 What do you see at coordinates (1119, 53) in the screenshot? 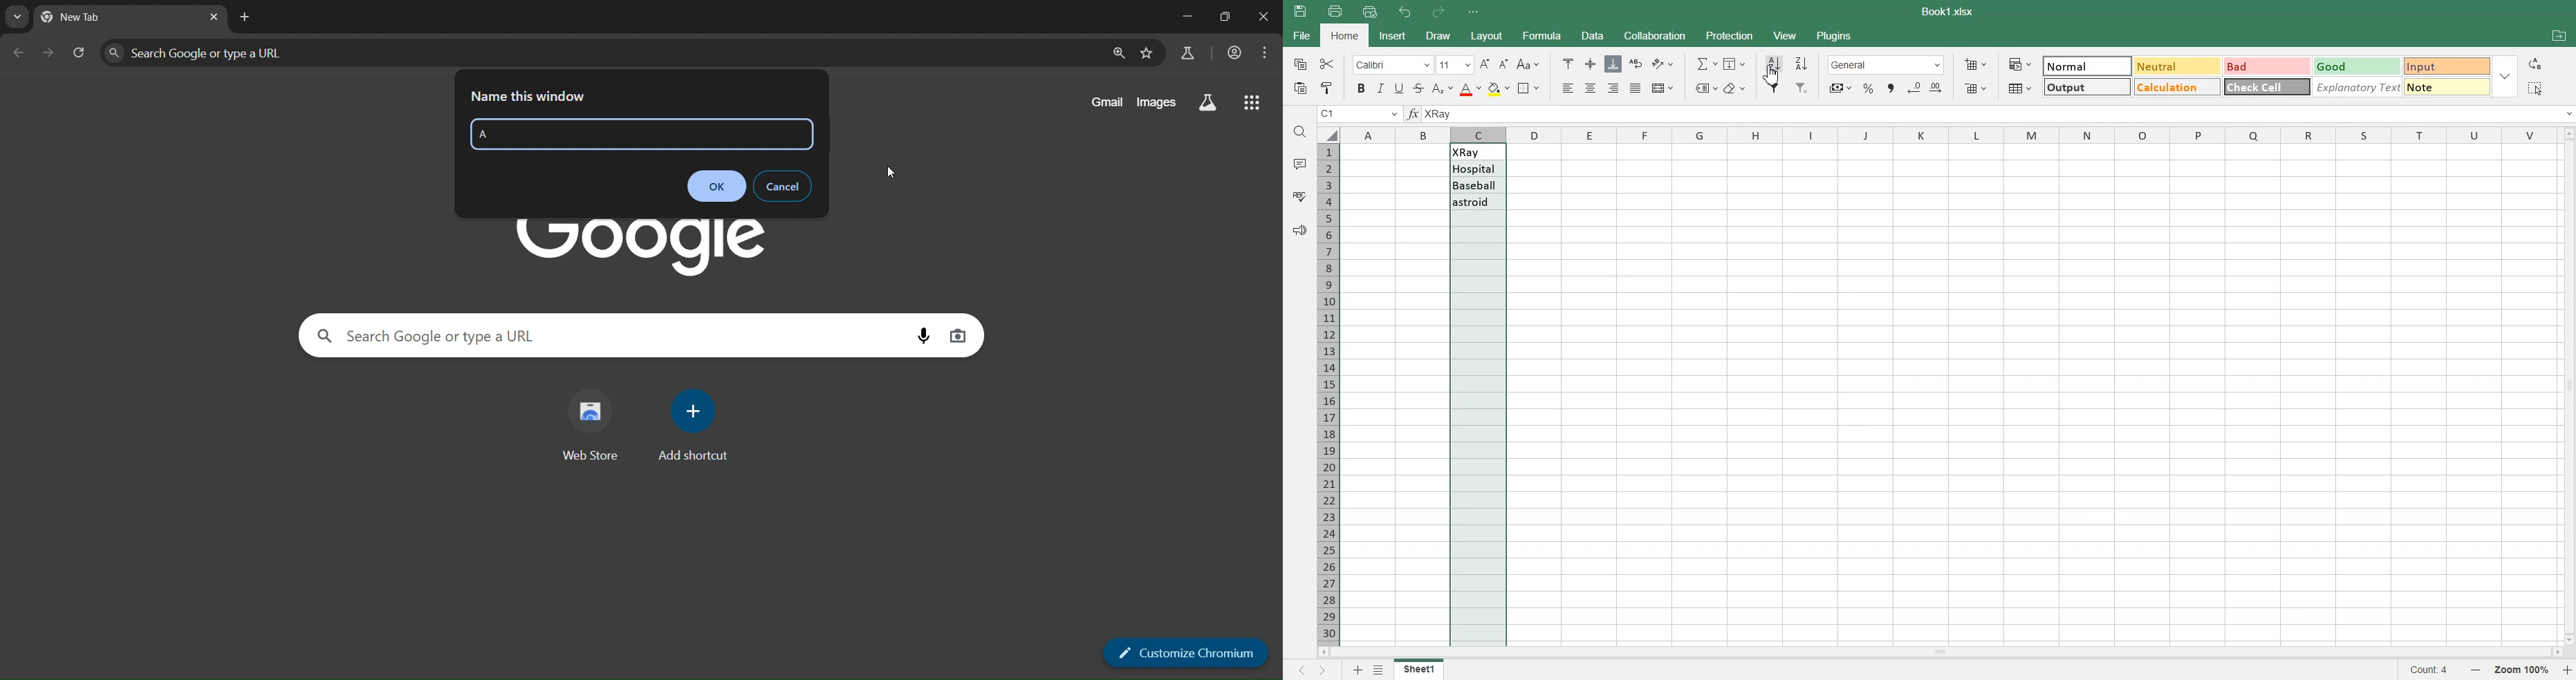
I see `zoom ` at bounding box center [1119, 53].